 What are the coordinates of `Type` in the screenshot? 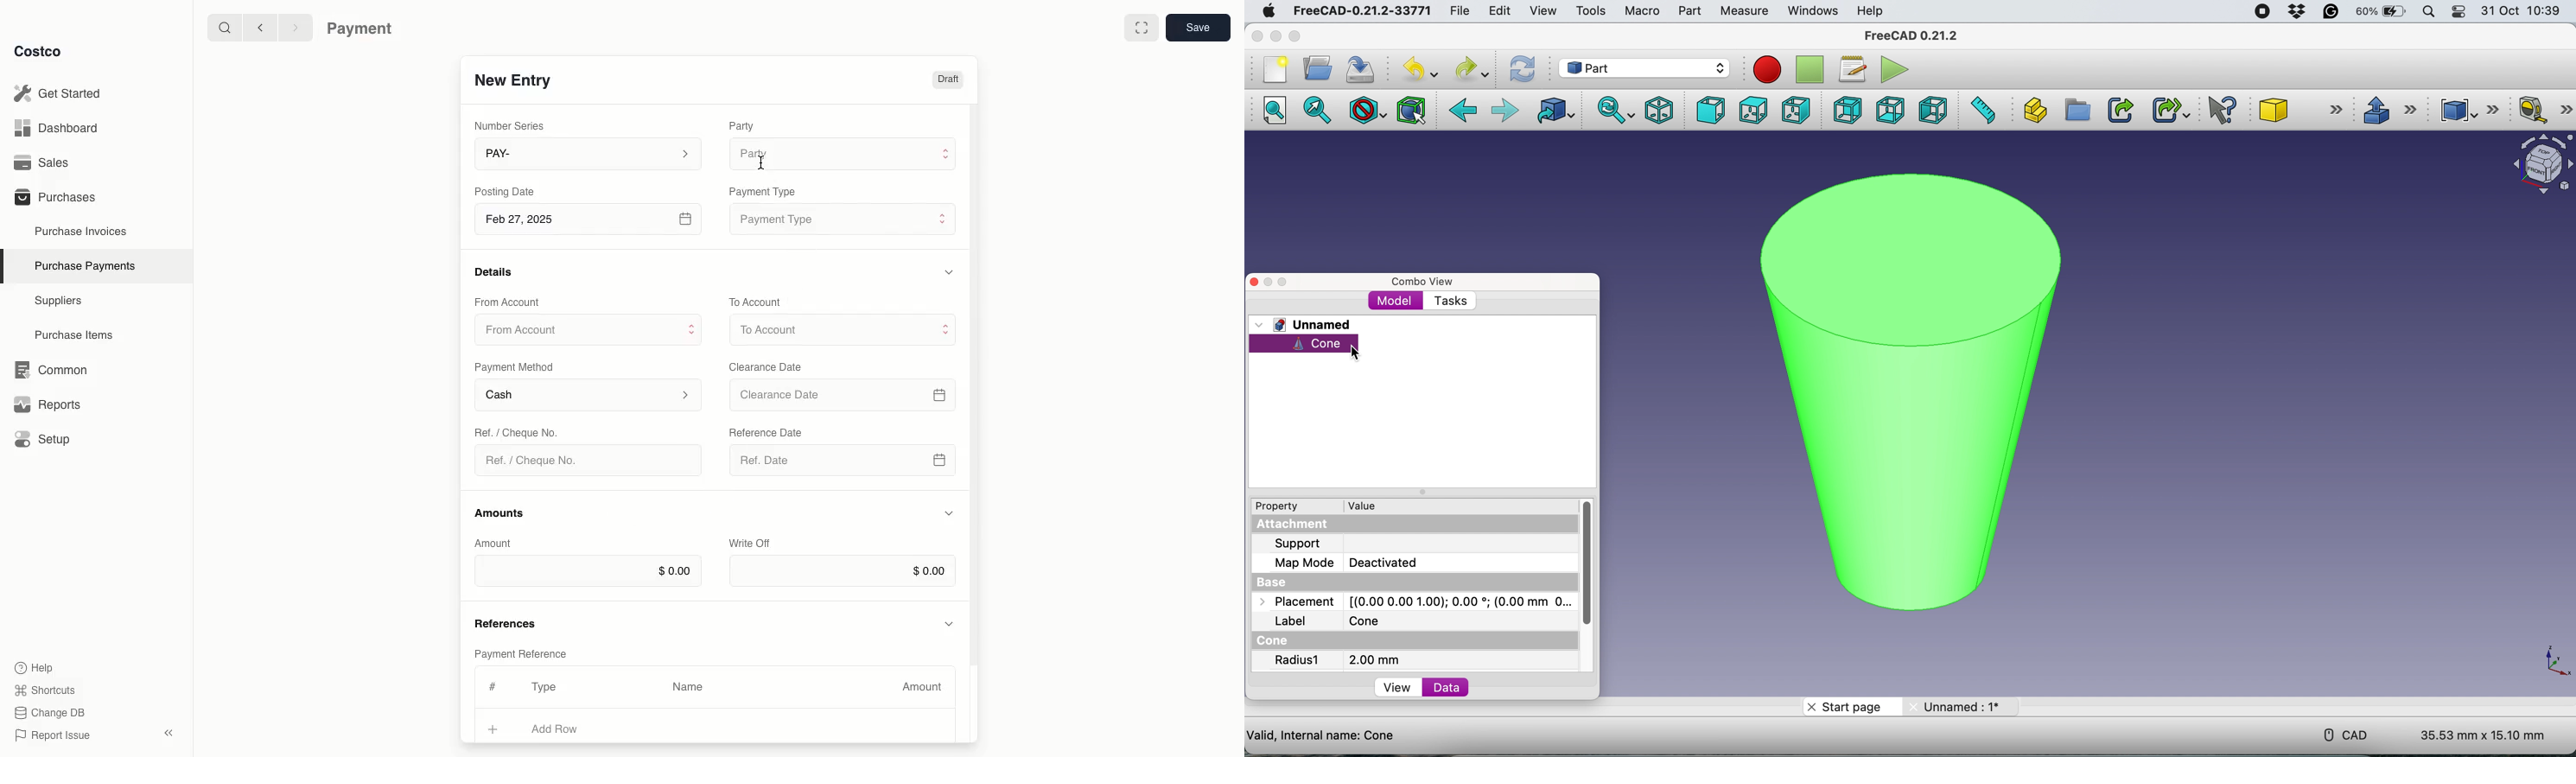 It's located at (548, 687).